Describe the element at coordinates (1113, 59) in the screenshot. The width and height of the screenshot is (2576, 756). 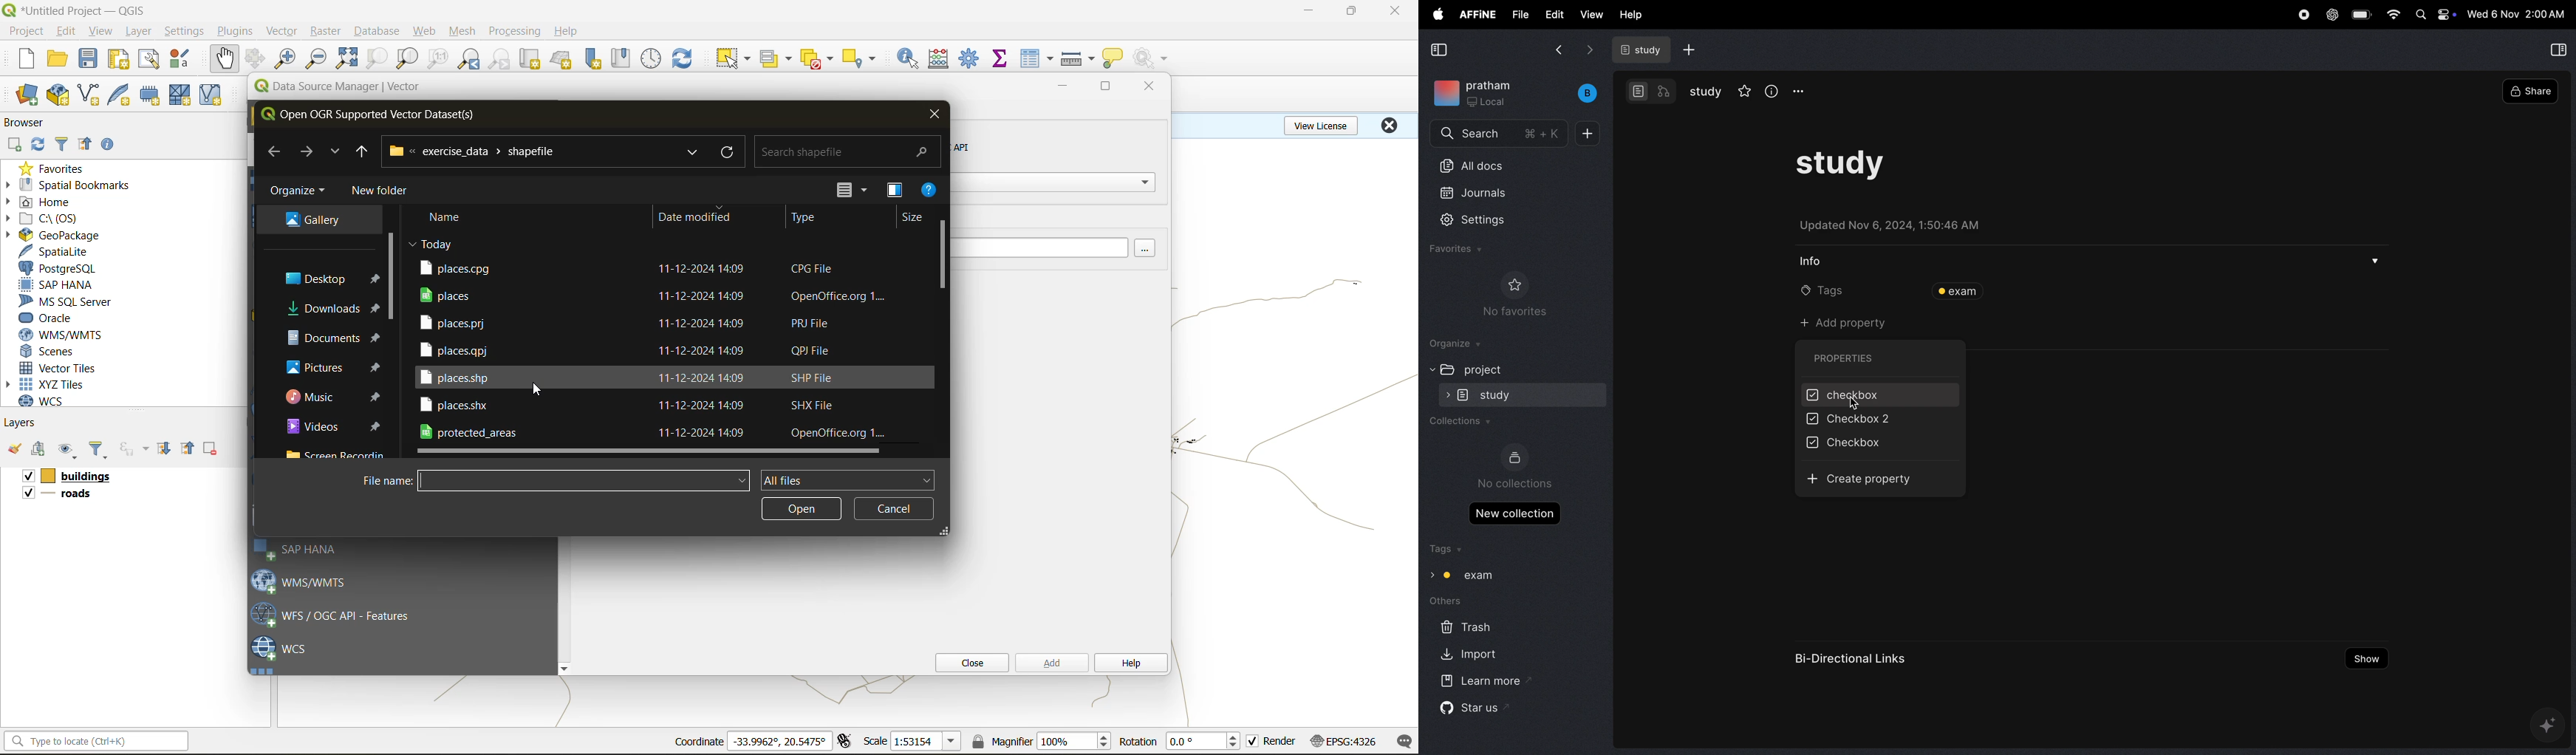
I see `show tips` at that location.